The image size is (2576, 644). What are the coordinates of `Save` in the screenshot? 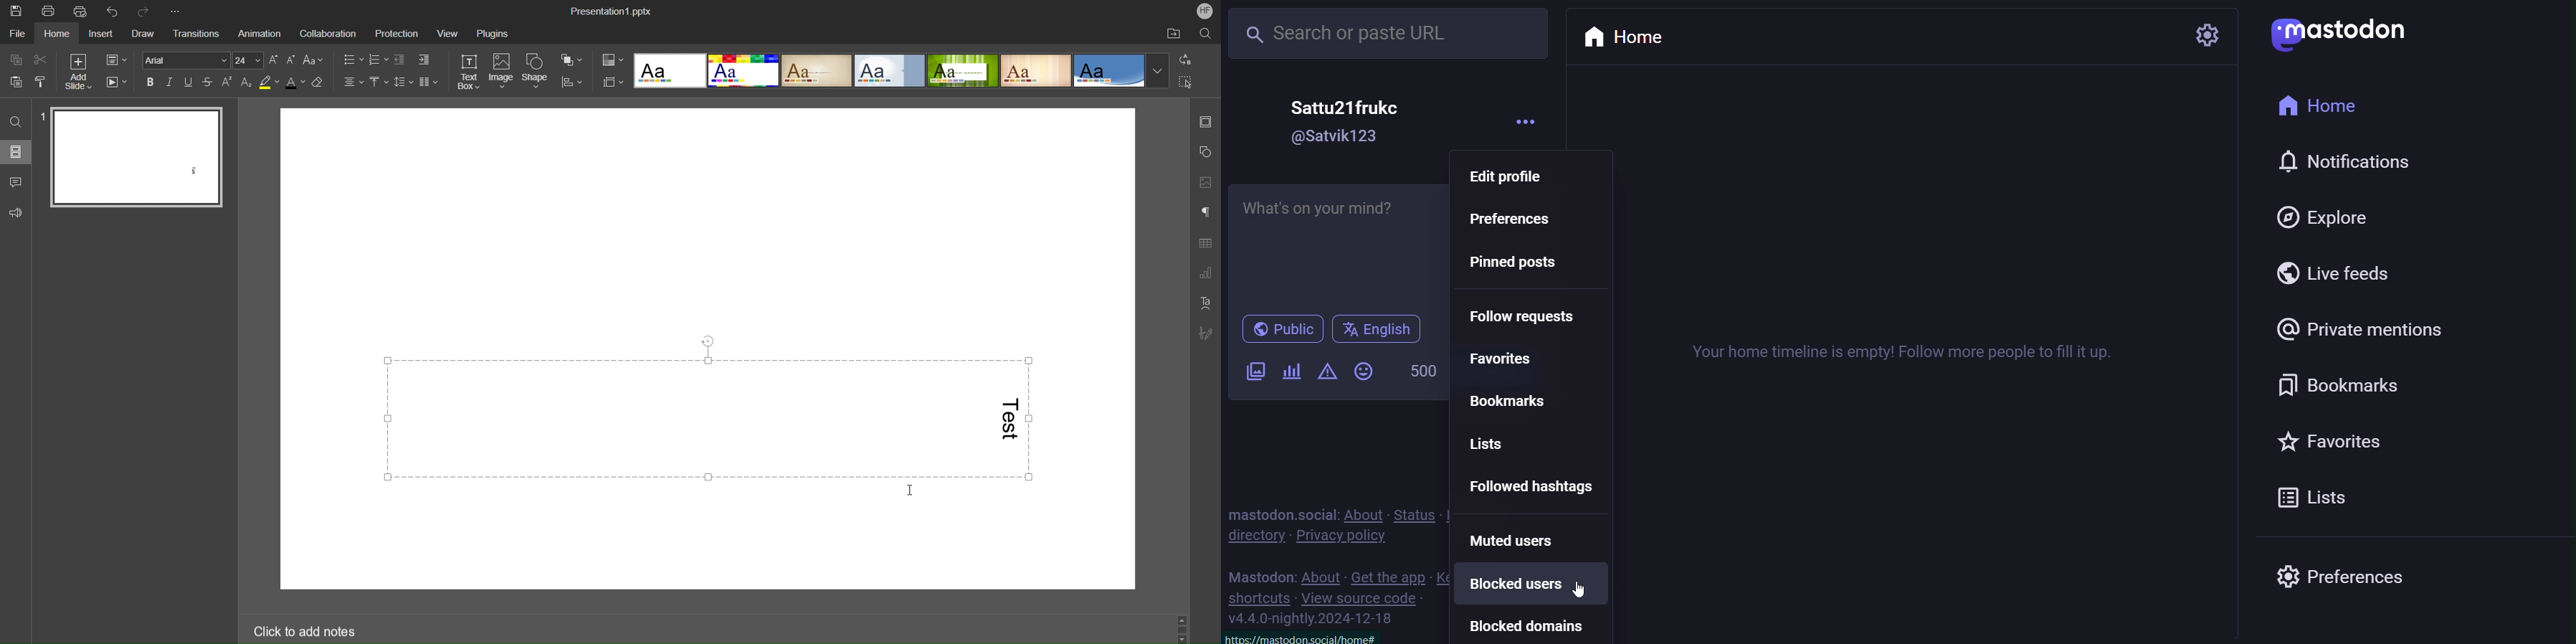 It's located at (14, 10).